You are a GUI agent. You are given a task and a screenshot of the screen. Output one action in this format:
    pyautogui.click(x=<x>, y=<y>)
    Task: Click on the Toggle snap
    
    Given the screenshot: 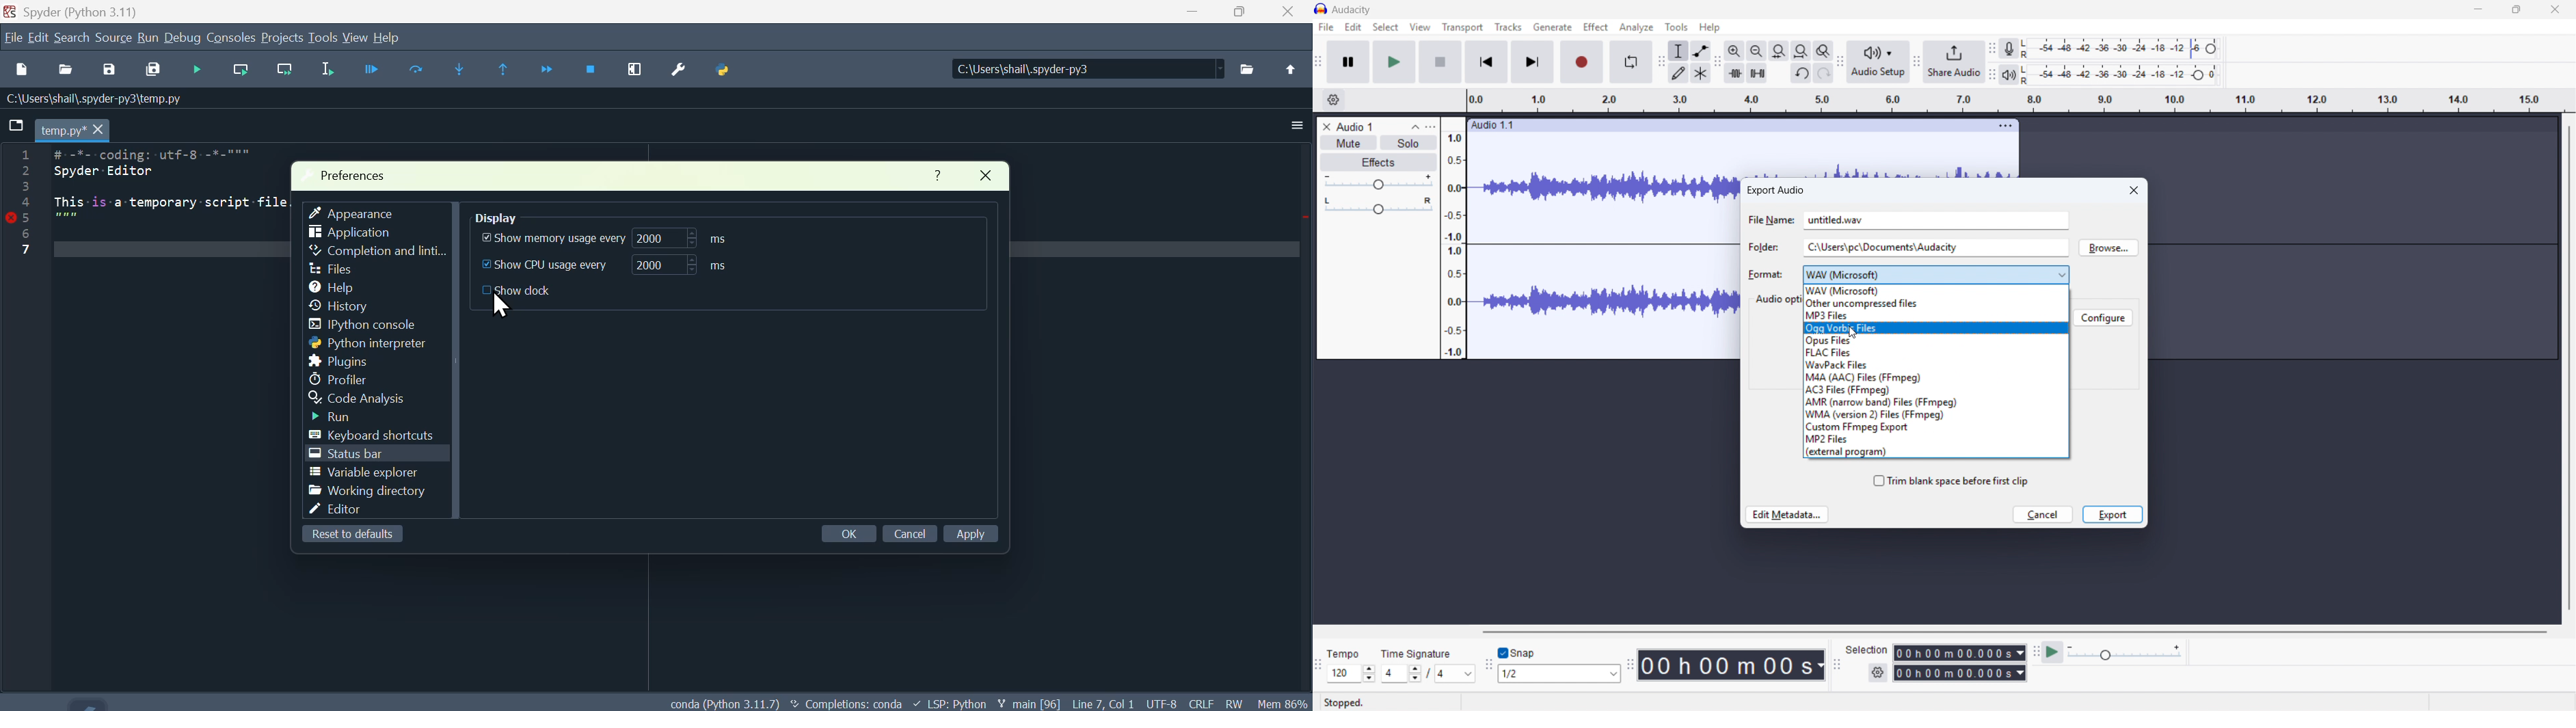 What is the action you would take?
    pyautogui.click(x=1517, y=653)
    